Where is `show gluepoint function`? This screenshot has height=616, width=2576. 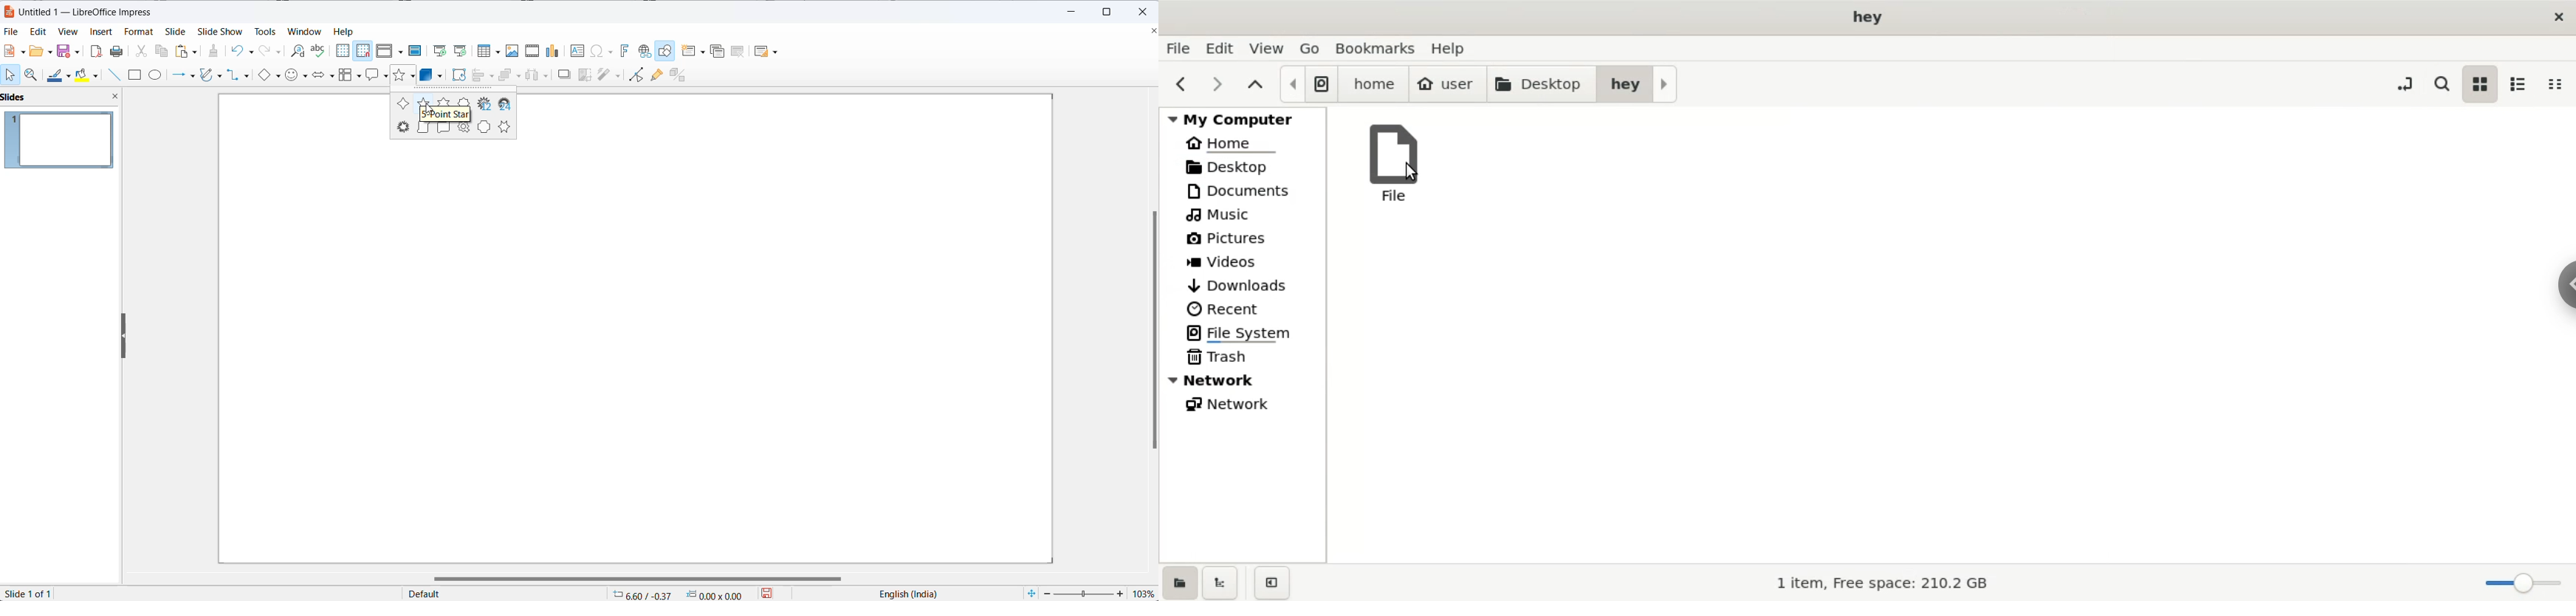
show gluepoint function is located at coordinates (657, 75).